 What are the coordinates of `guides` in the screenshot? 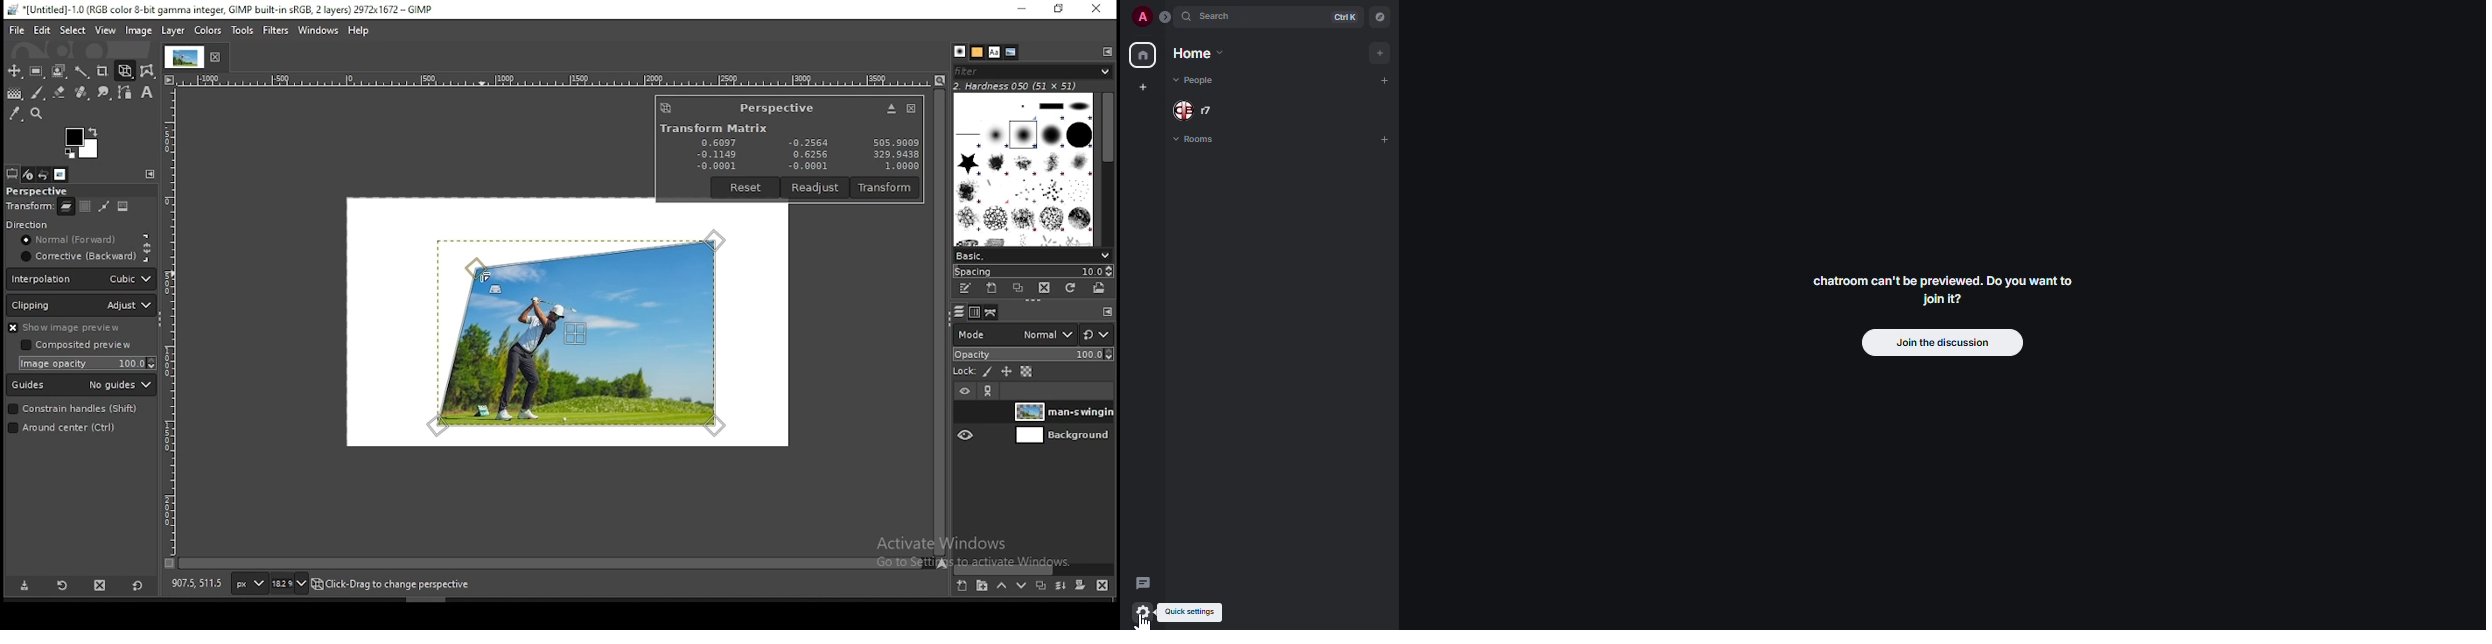 It's located at (82, 386).